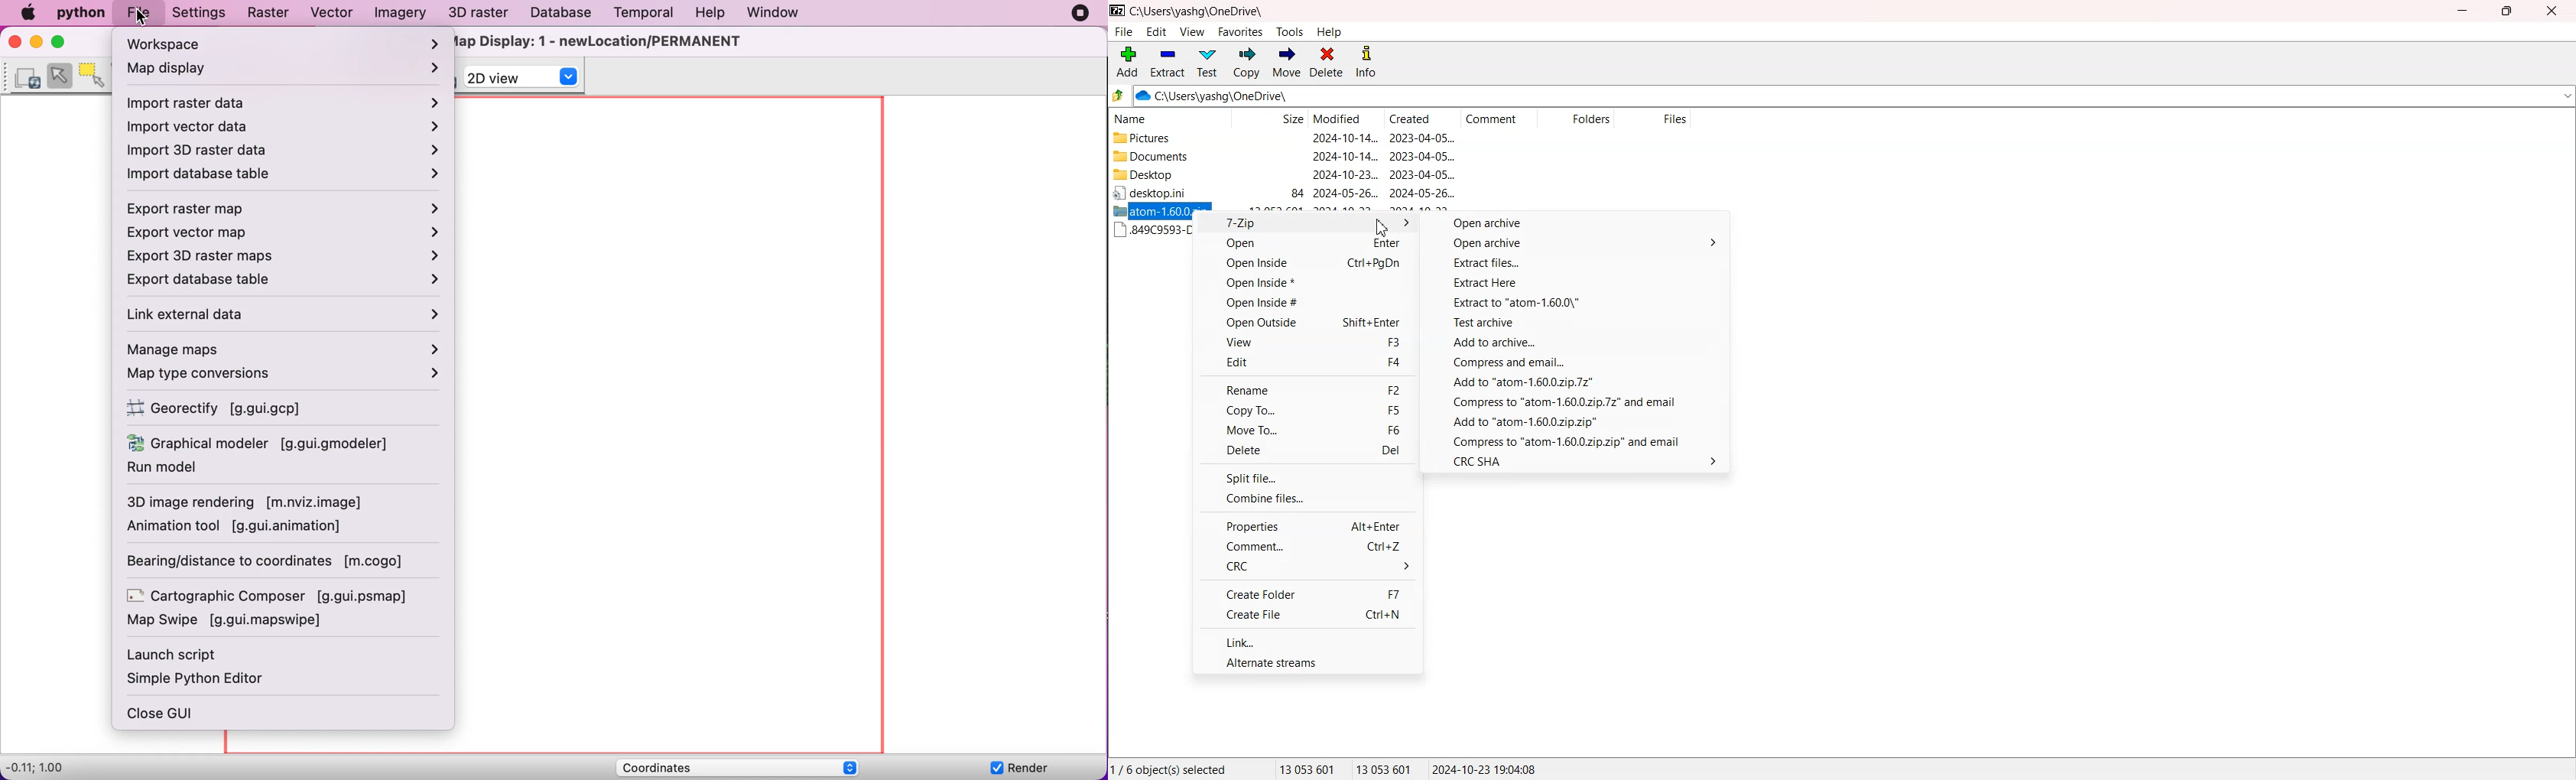 The image size is (2576, 784). I want to click on Desktop File, so click(1165, 193).